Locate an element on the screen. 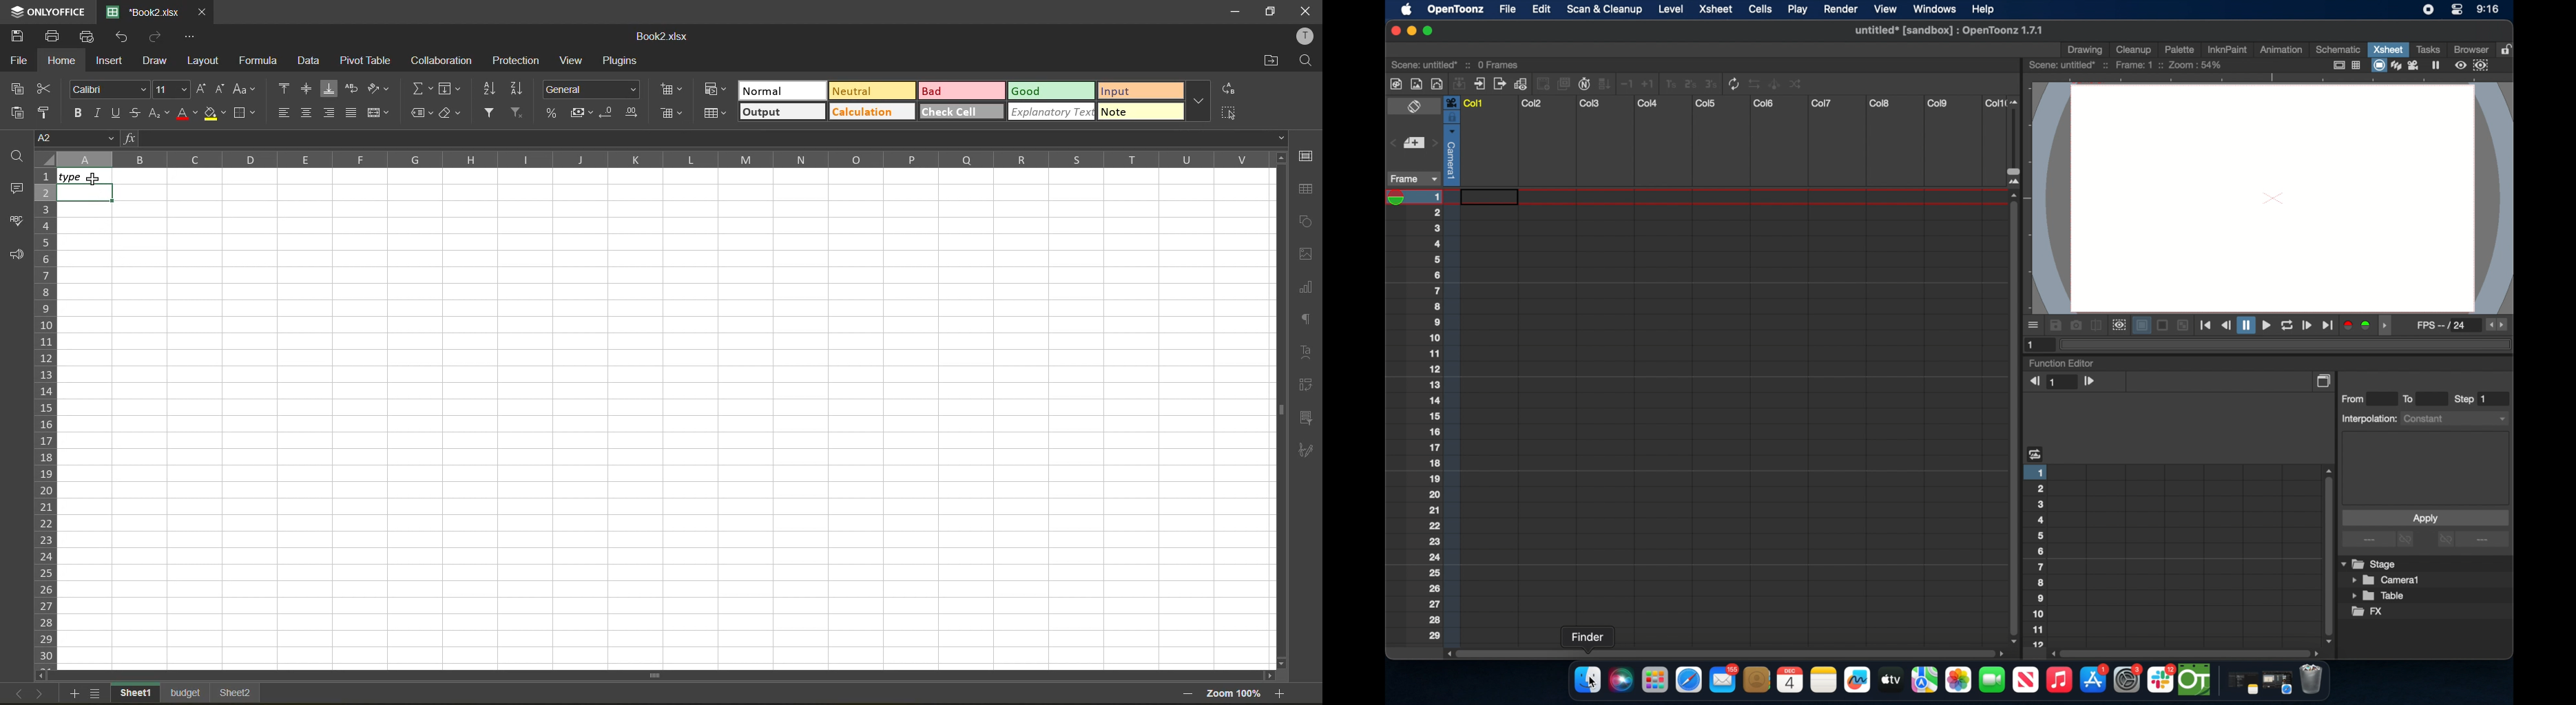 This screenshot has height=728, width=2576. explanatory text is located at coordinates (1053, 112).